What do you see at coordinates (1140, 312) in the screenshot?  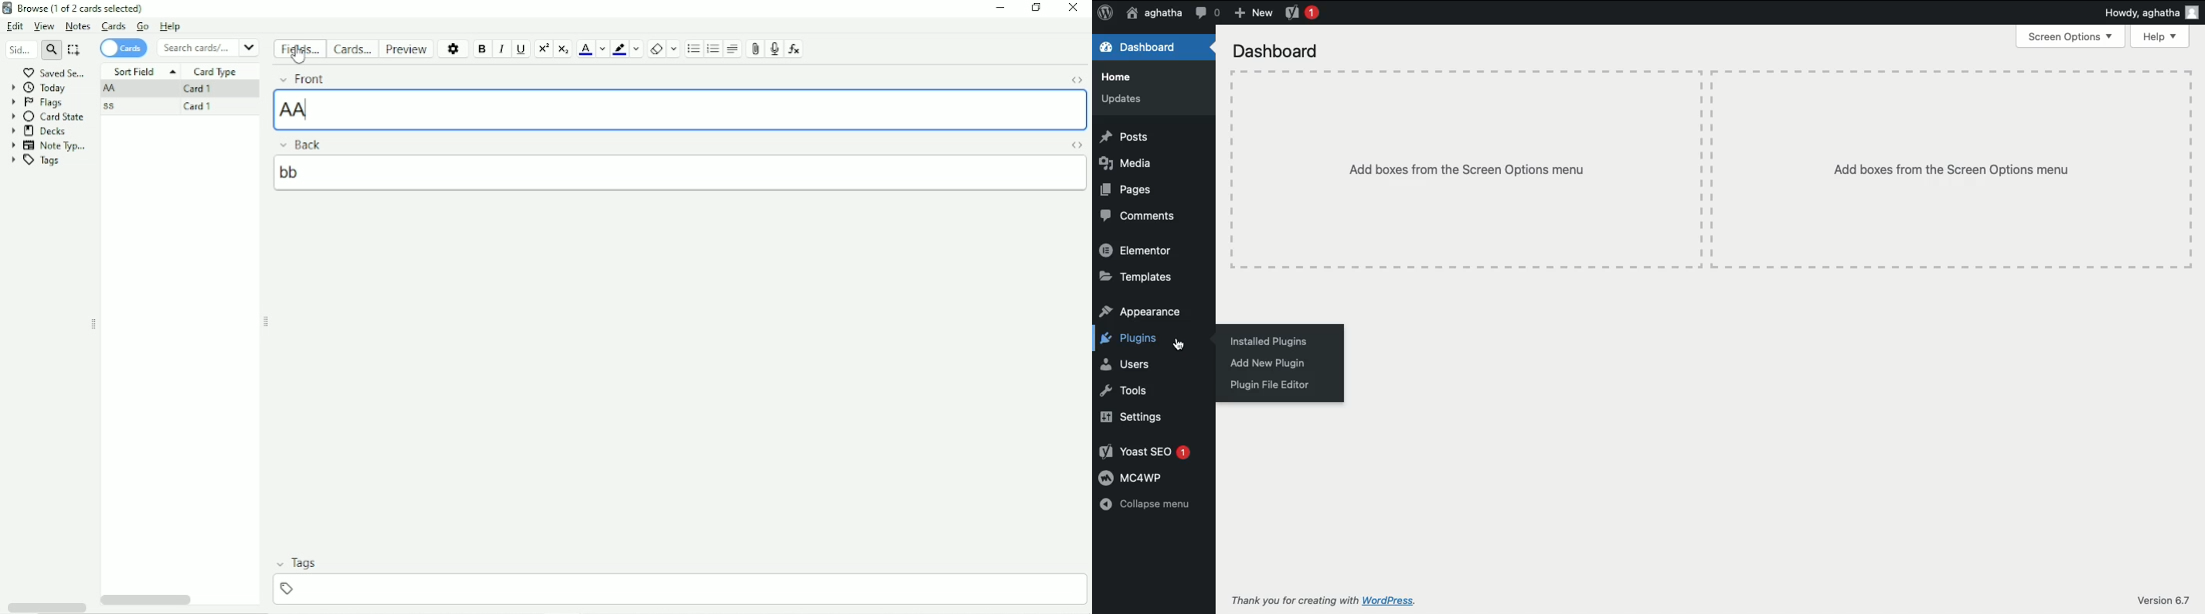 I see `Appearance` at bounding box center [1140, 312].